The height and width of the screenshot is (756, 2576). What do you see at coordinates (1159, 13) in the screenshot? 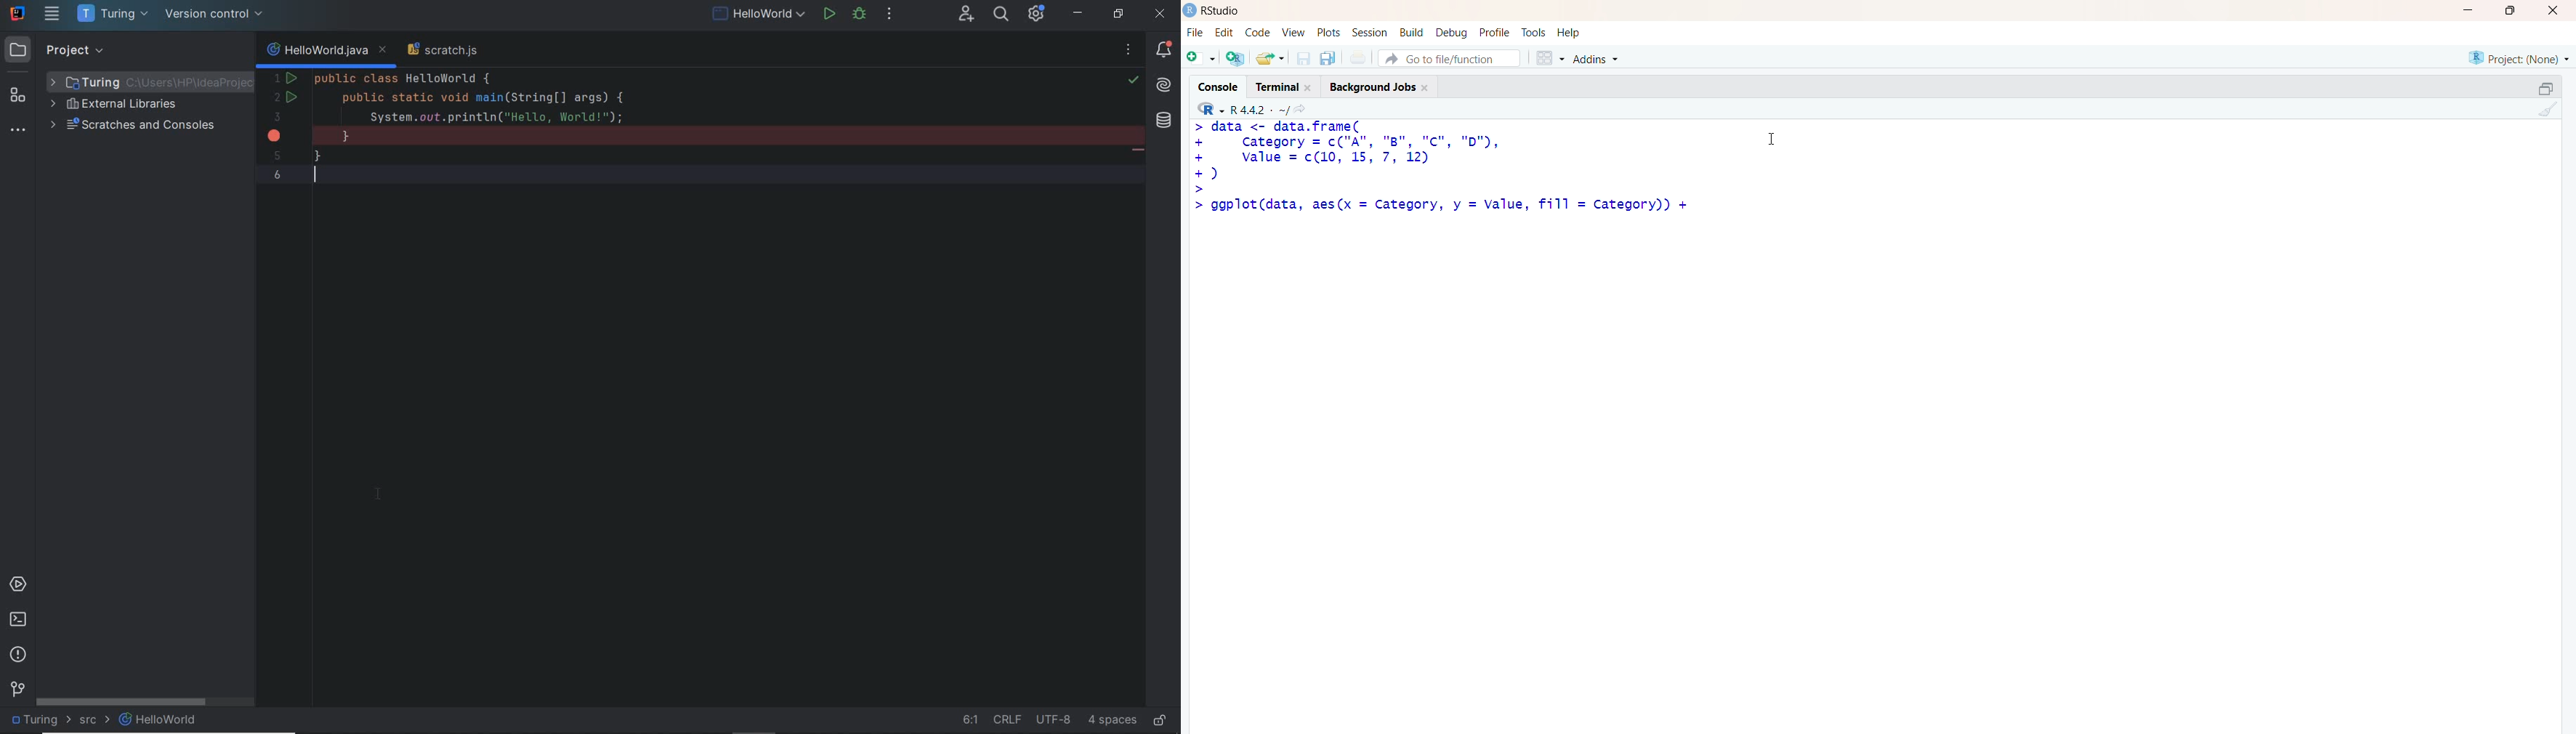
I see `close` at bounding box center [1159, 13].